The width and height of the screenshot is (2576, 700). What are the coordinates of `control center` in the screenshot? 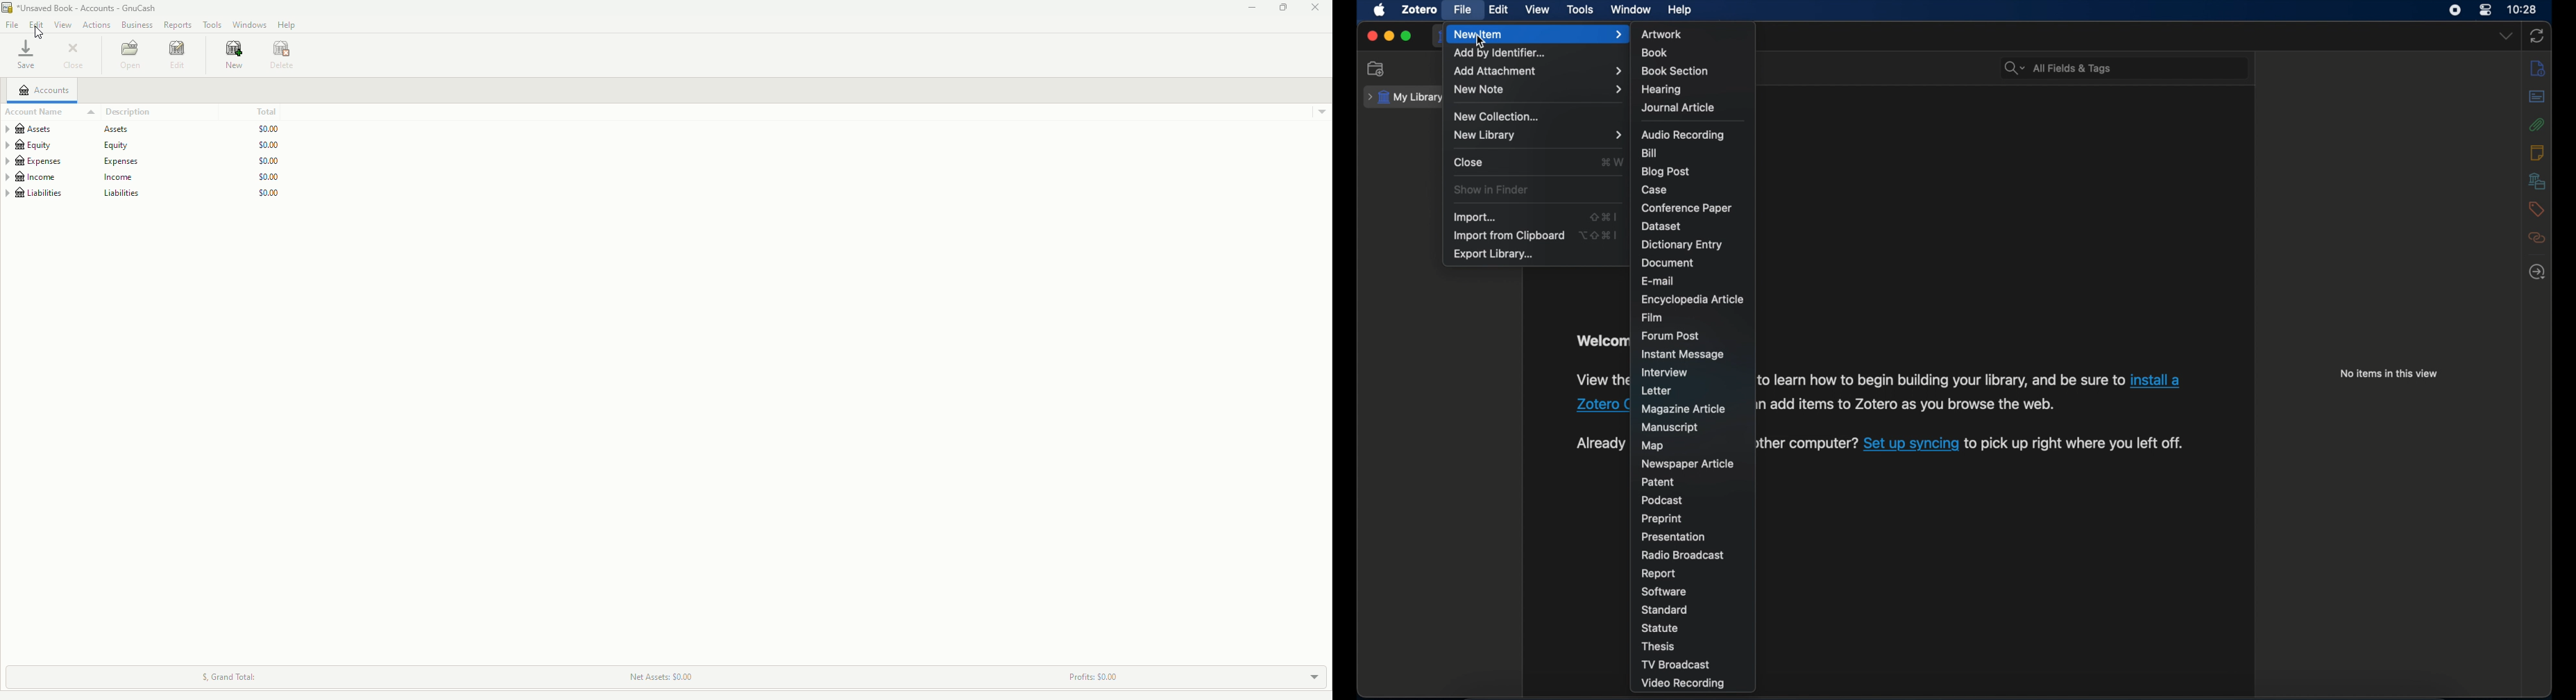 It's located at (2485, 10).